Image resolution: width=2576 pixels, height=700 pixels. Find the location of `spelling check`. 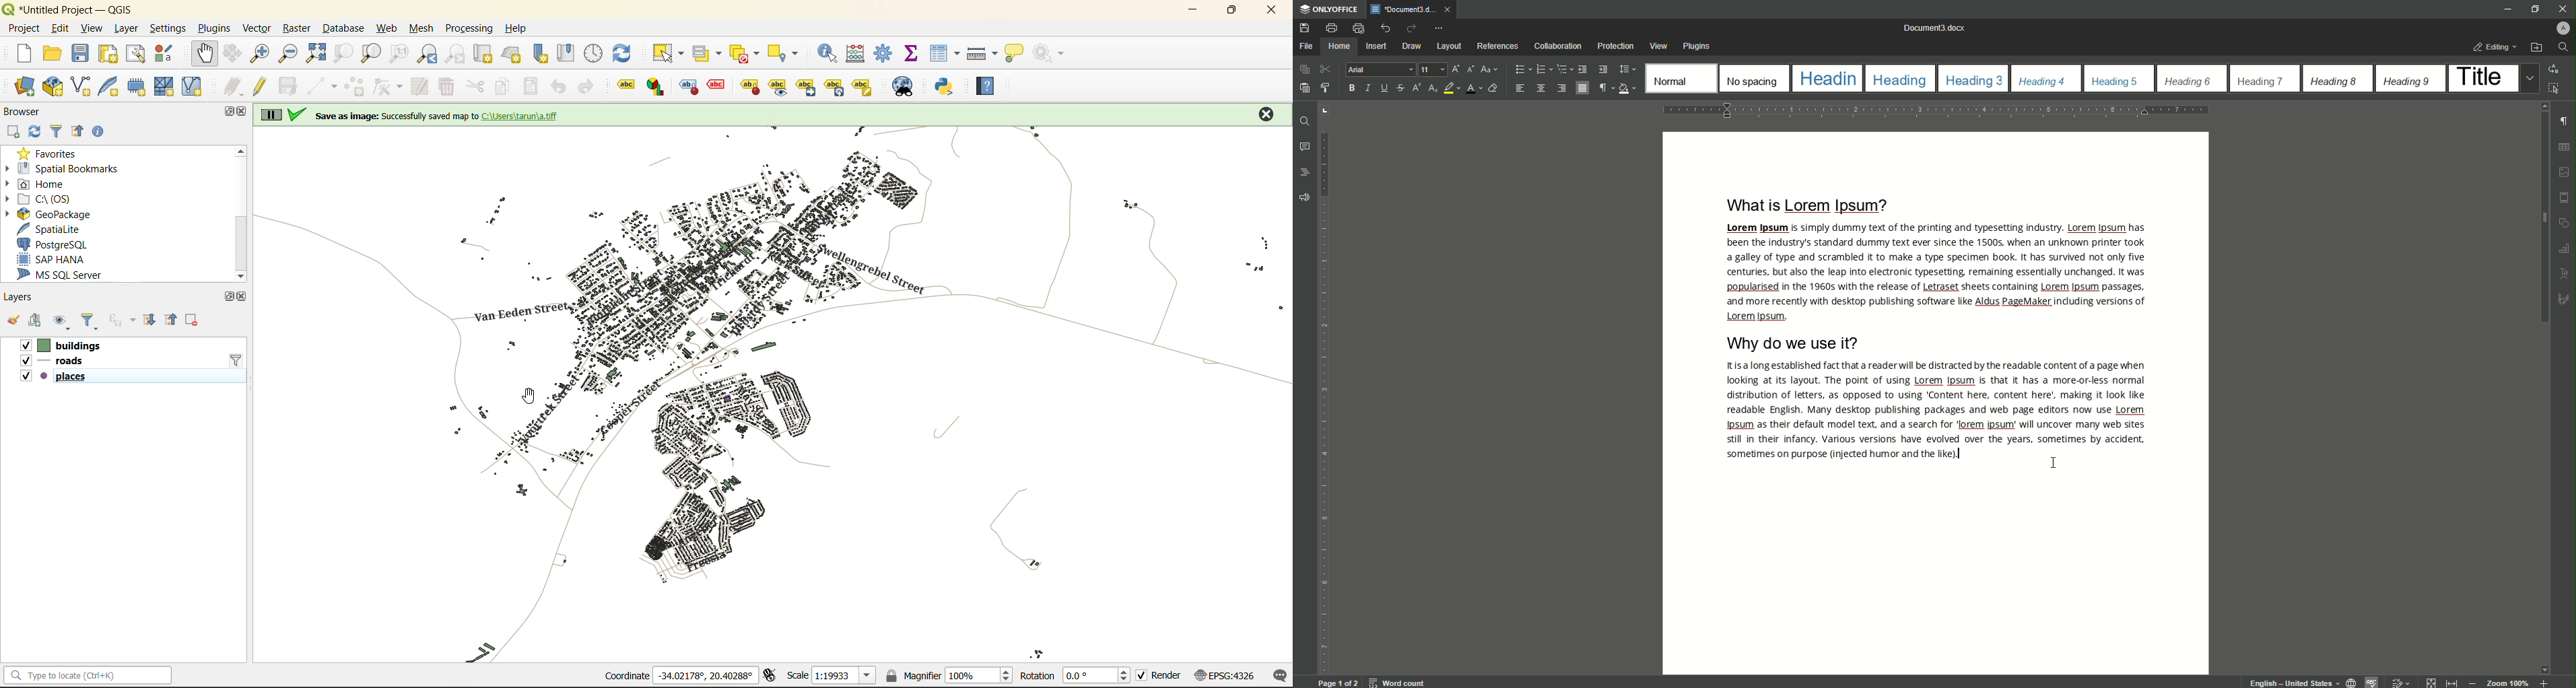

spelling check is located at coordinates (2374, 681).